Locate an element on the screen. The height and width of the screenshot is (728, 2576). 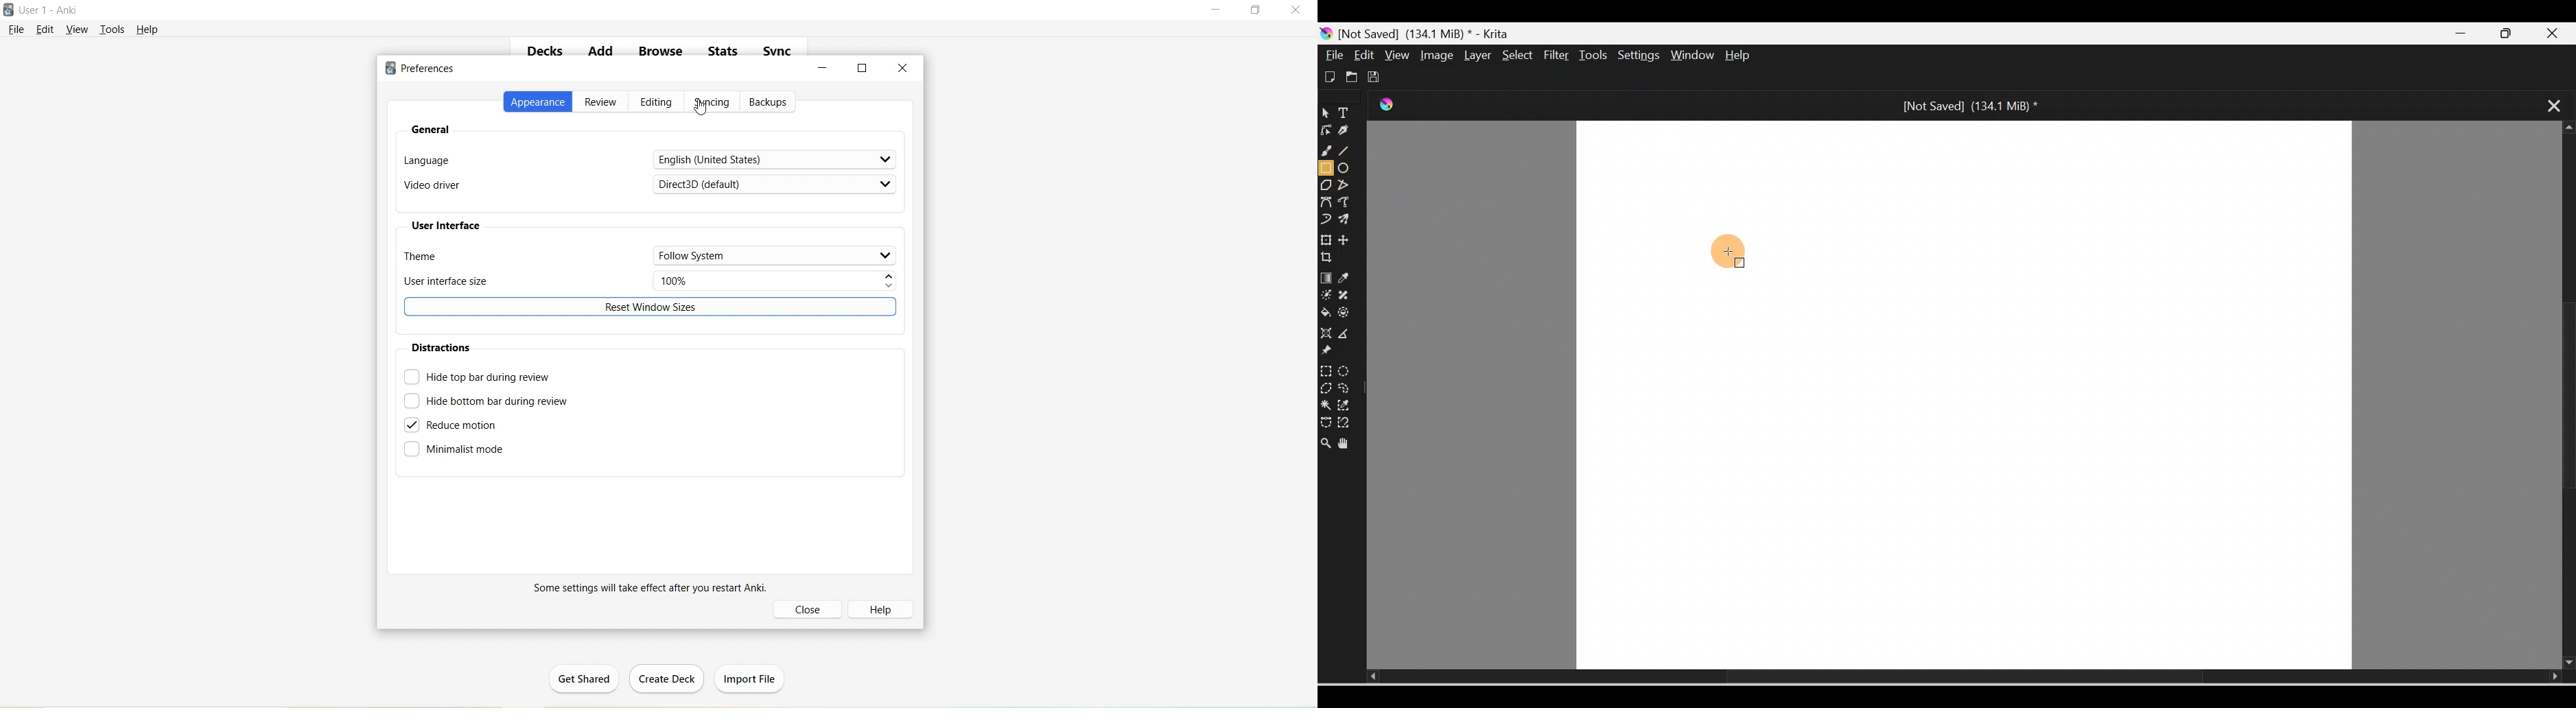
Create Deck is located at coordinates (670, 680).